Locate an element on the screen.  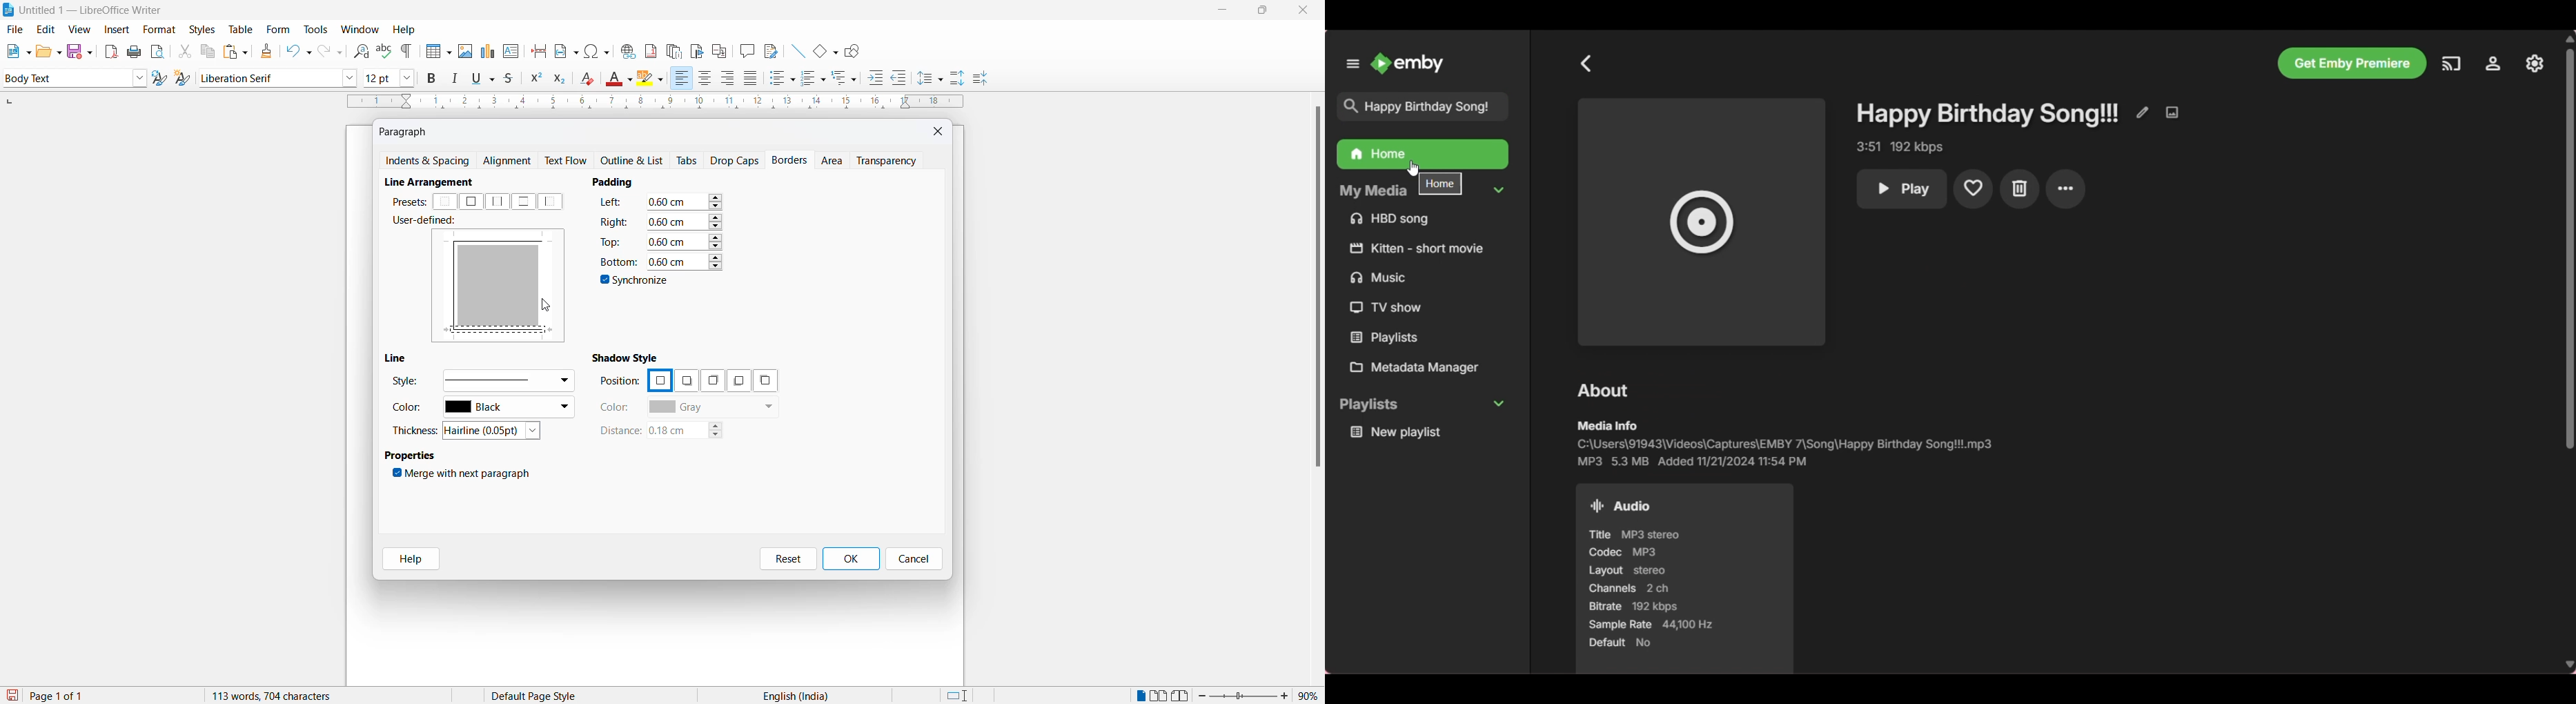
increase paragraph is located at coordinates (958, 79).